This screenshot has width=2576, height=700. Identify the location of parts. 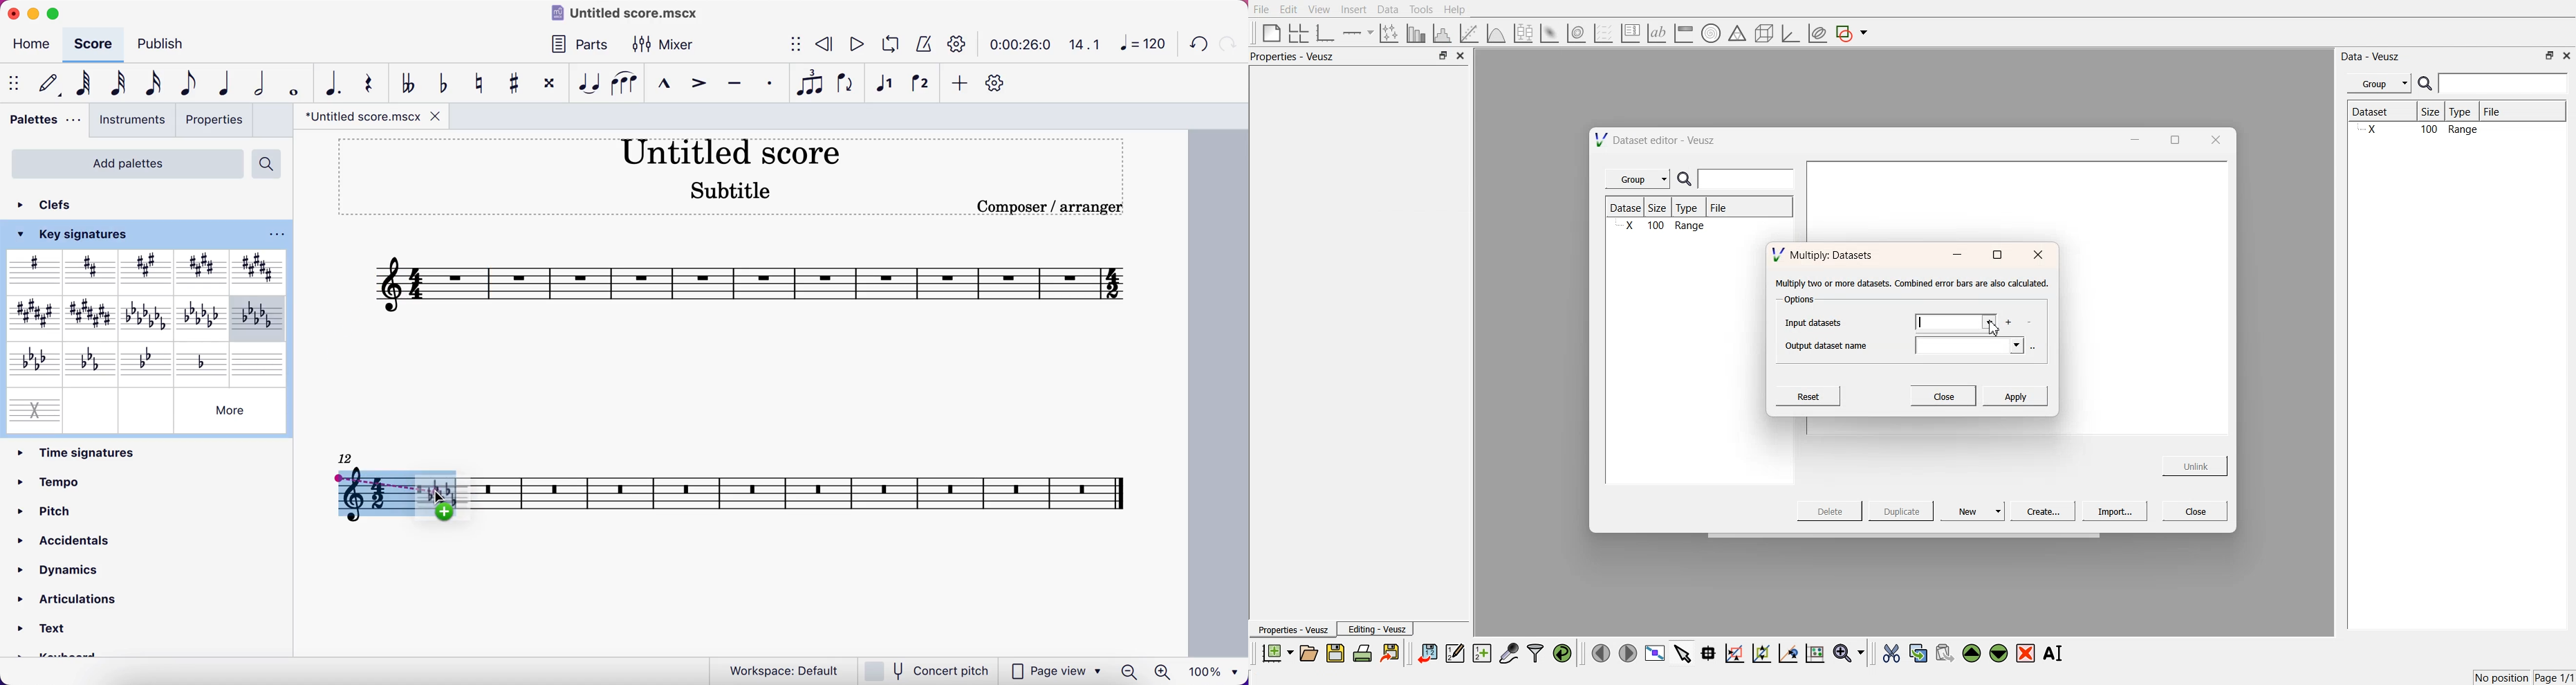
(583, 45).